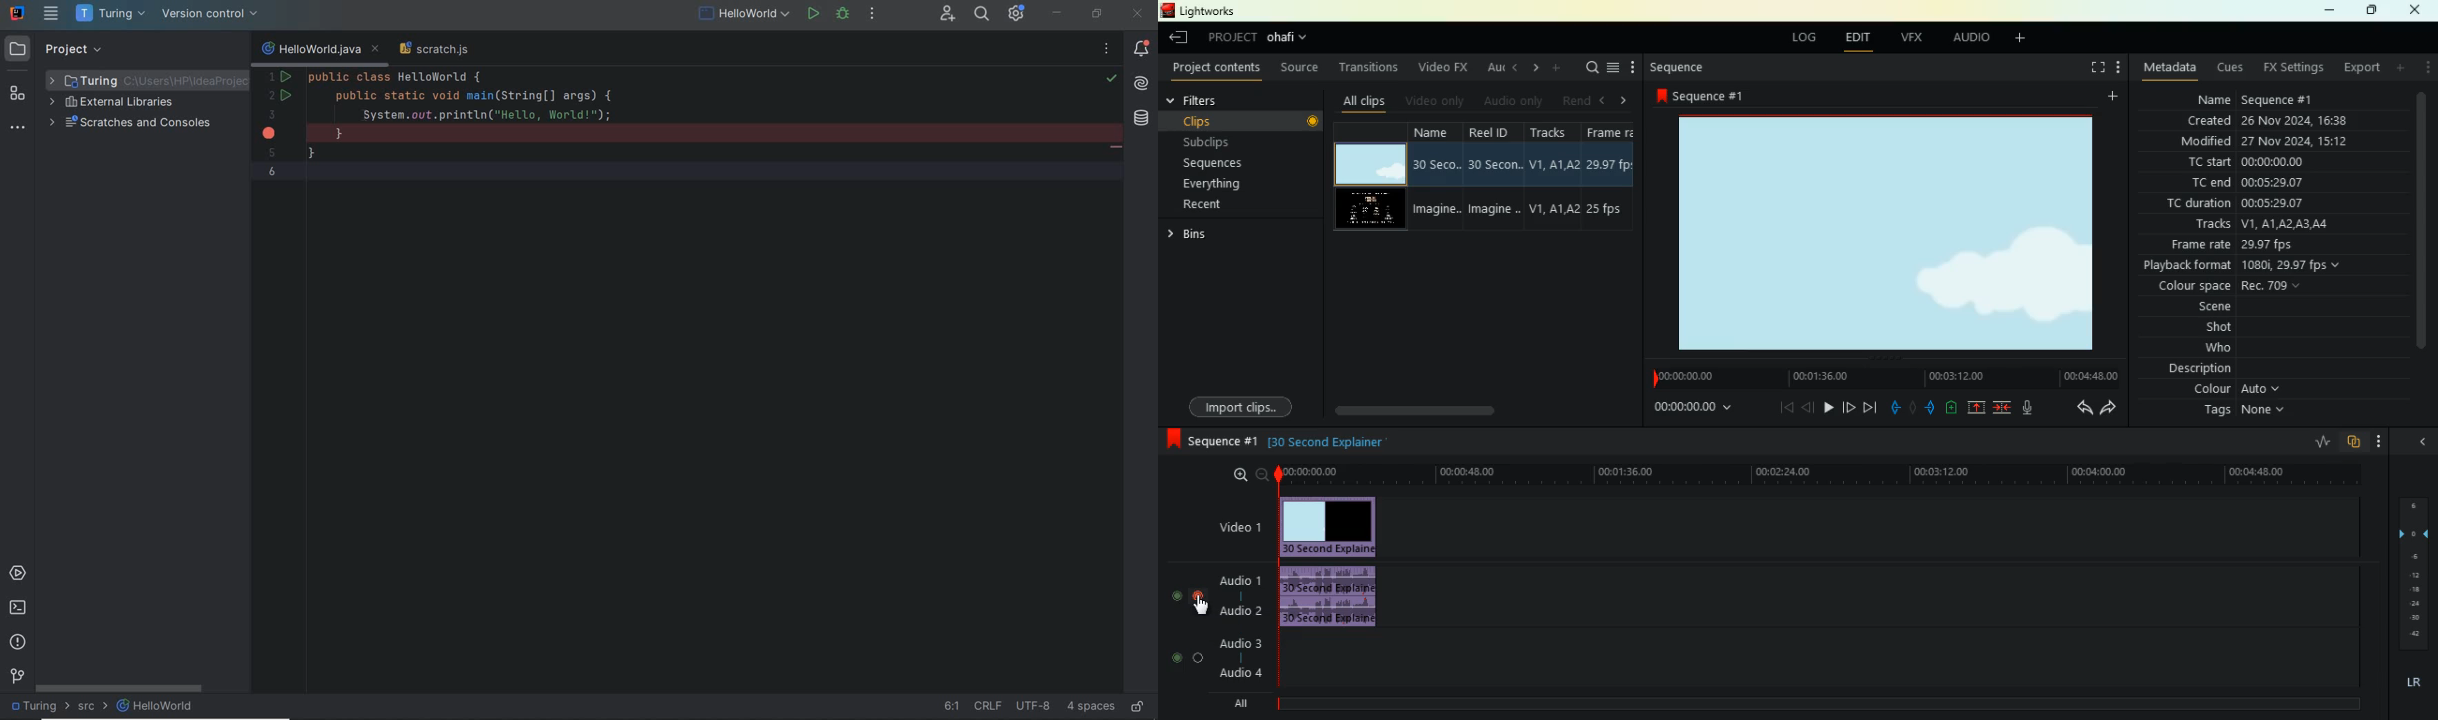  I want to click on recent, so click(1205, 204).